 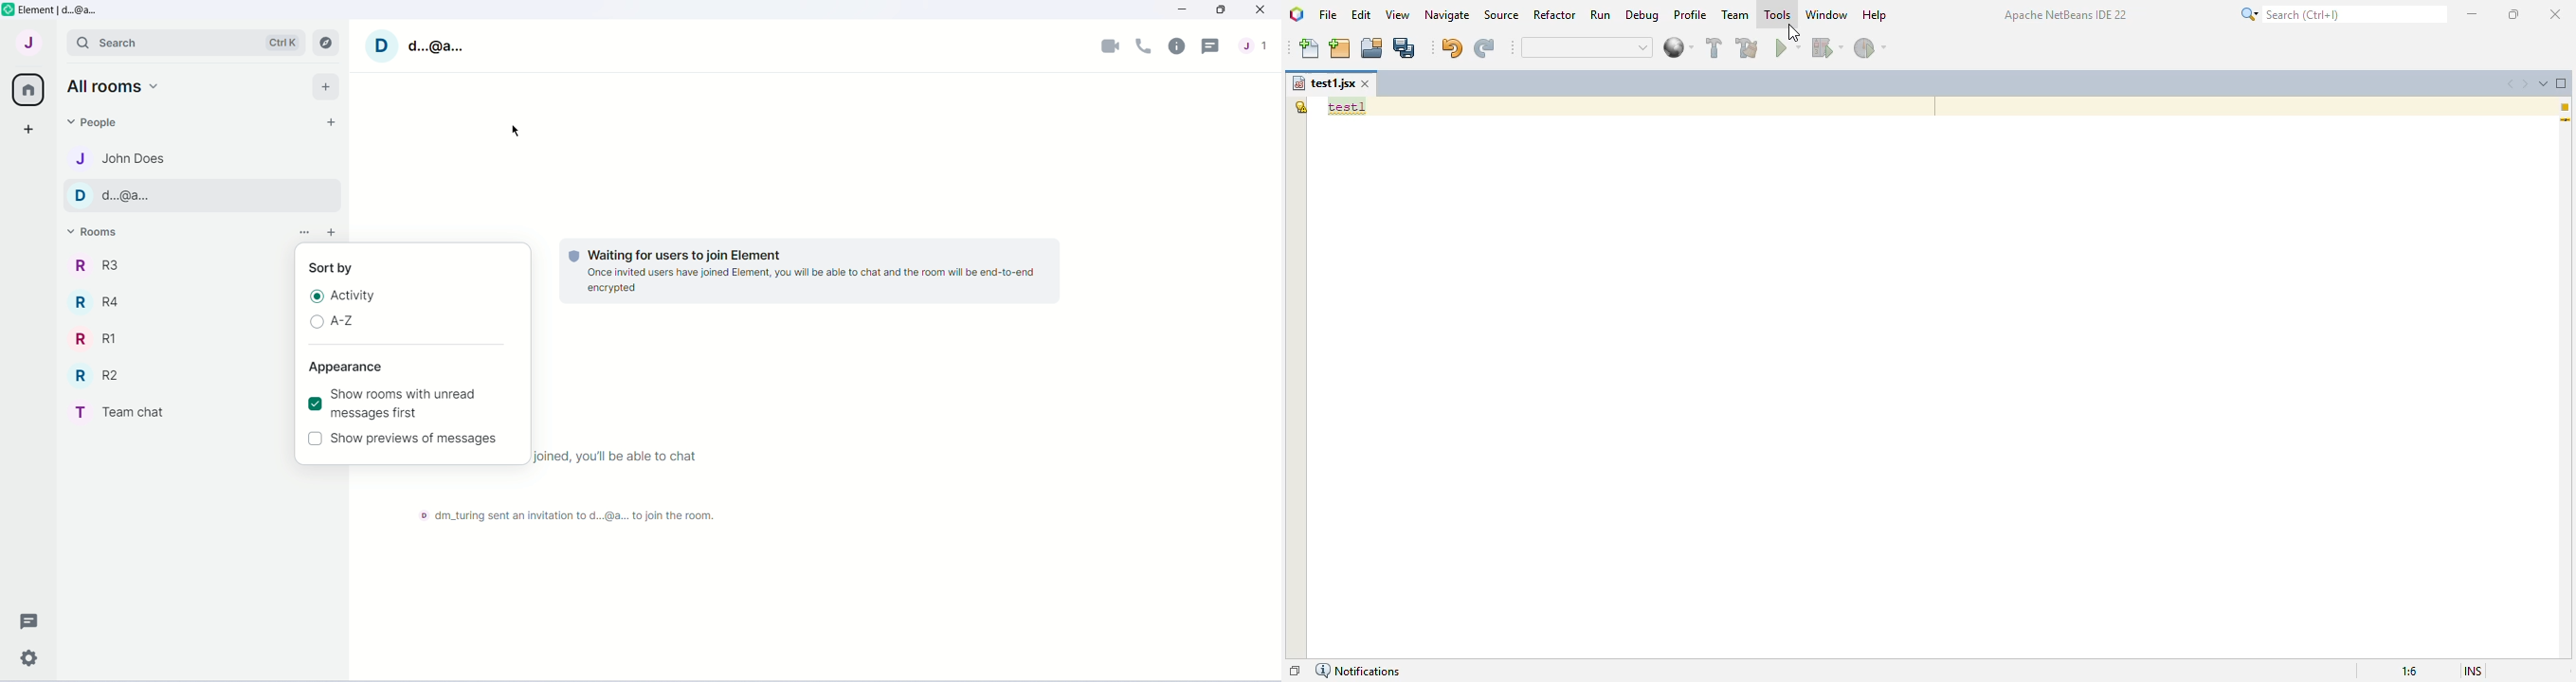 What do you see at coordinates (1144, 46) in the screenshot?
I see `Voice Call` at bounding box center [1144, 46].